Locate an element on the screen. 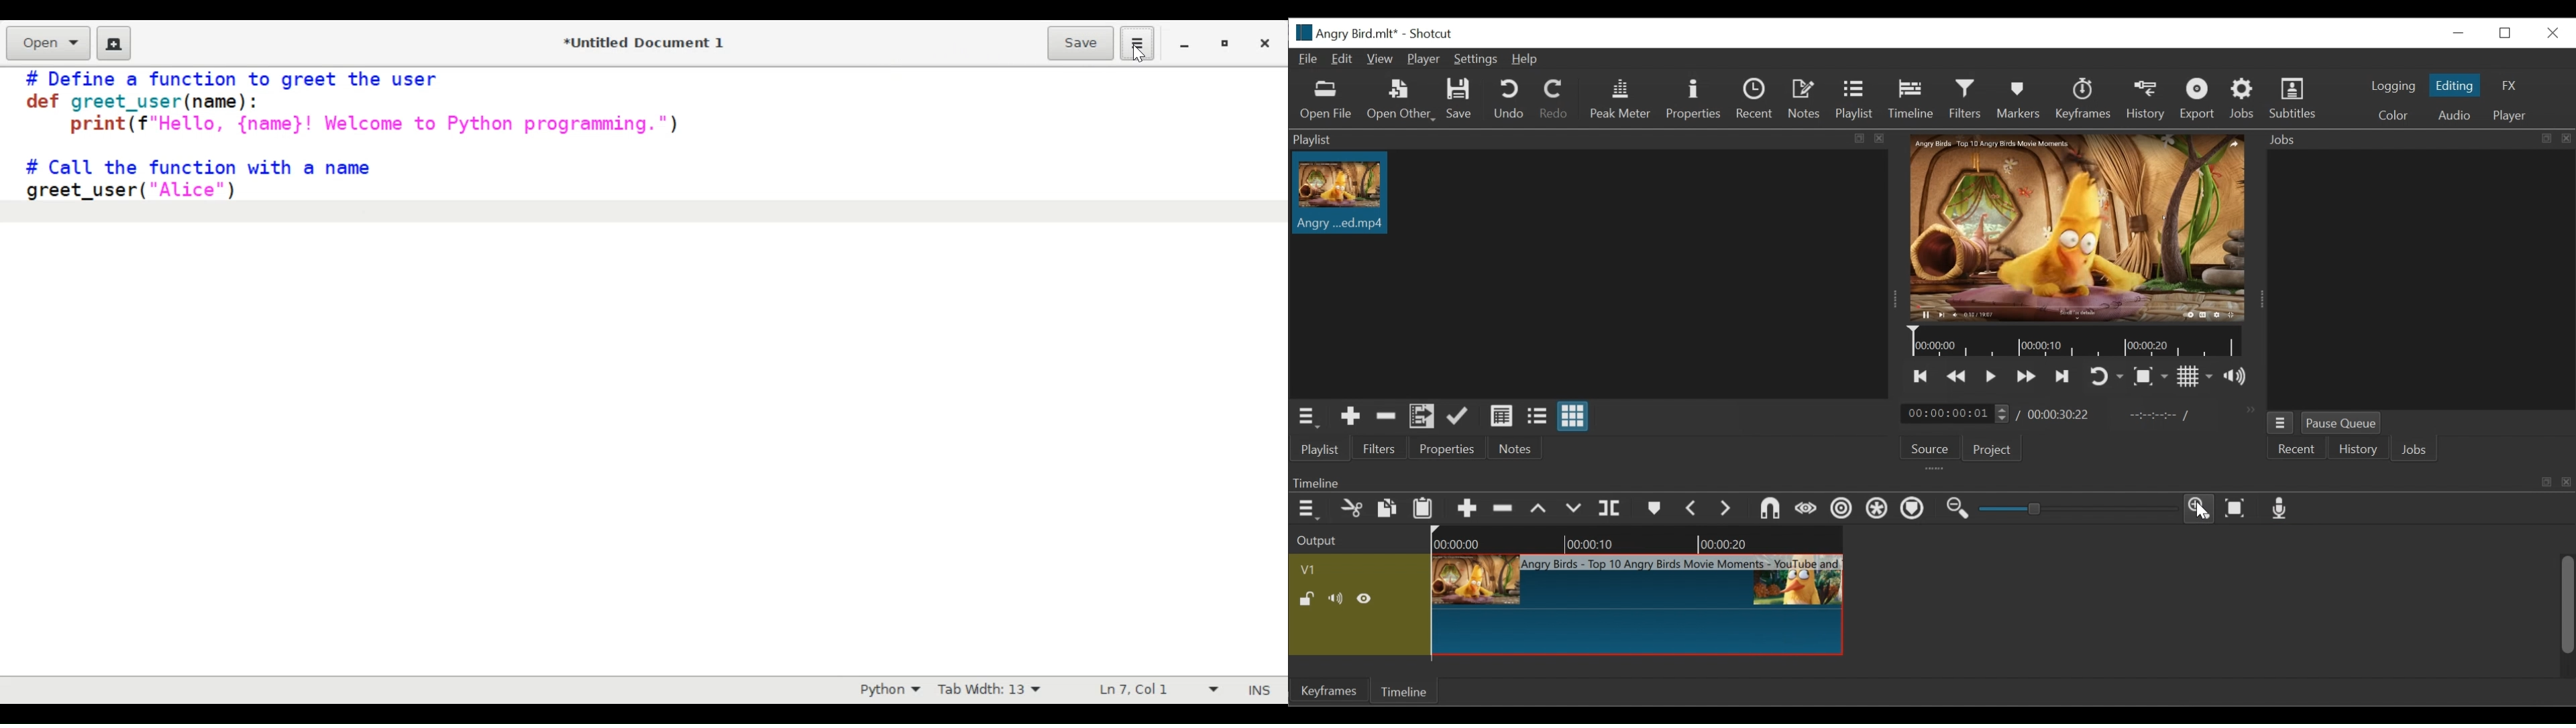 The height and width of the screenshot is (728, 2576). Save is located at coordinates (1082, 42).